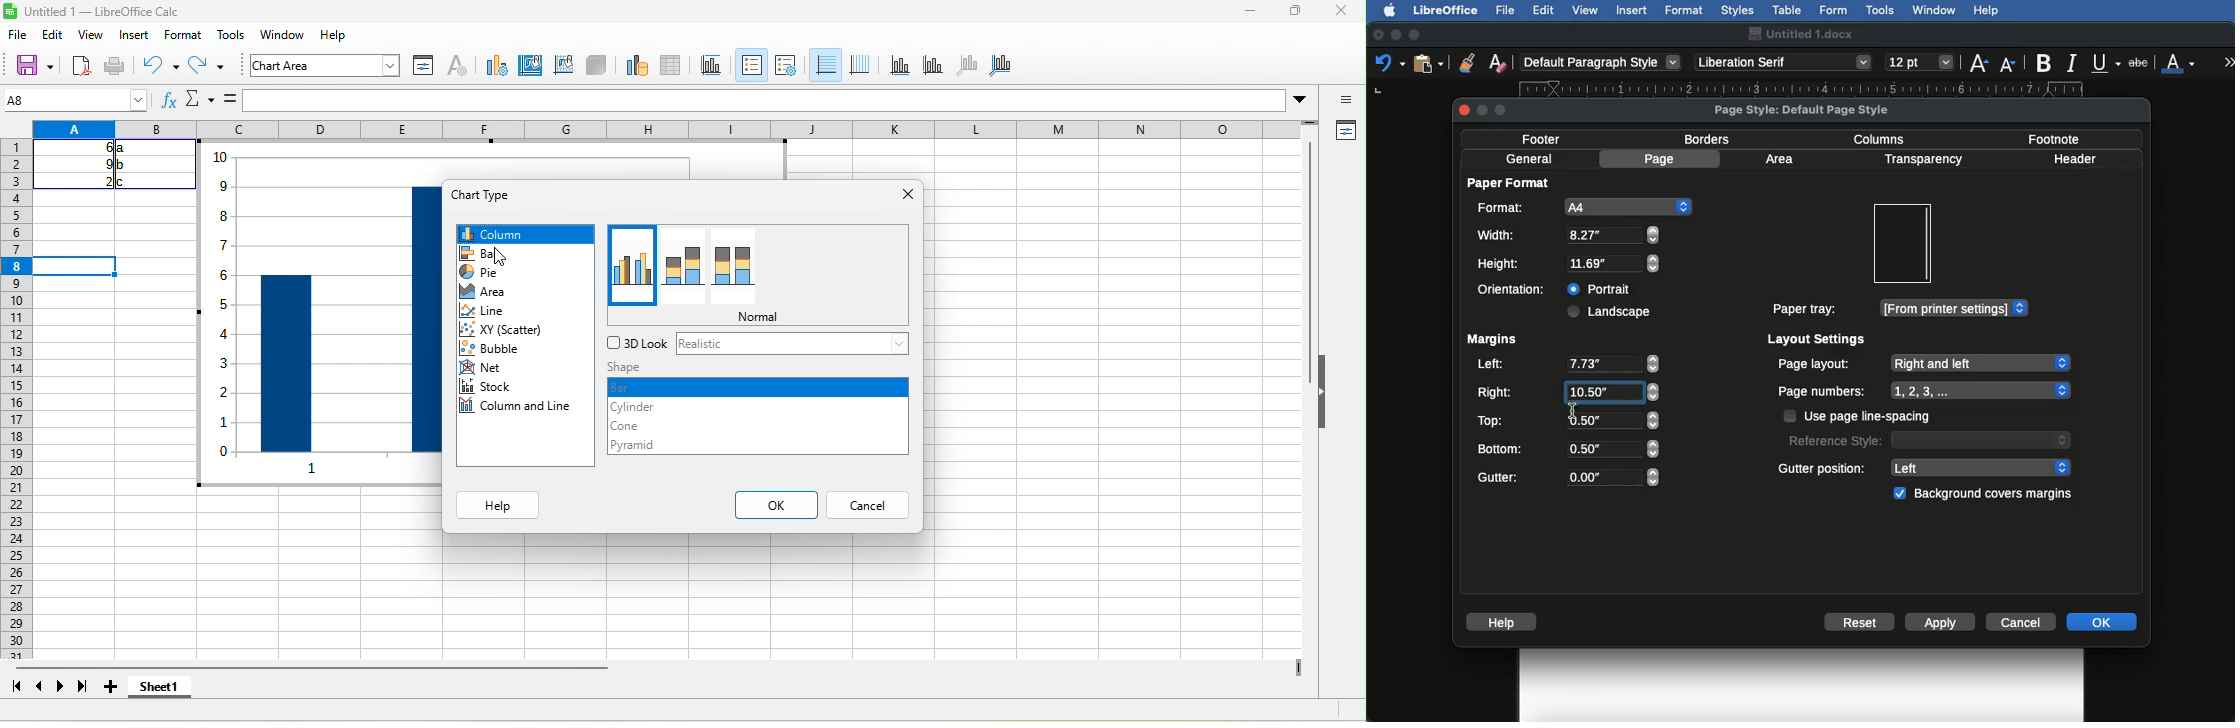  What do you see at coordinates (1859, 416) in the screenshot?
I see `Use page line spacing` at bounding box center [1859, 416].